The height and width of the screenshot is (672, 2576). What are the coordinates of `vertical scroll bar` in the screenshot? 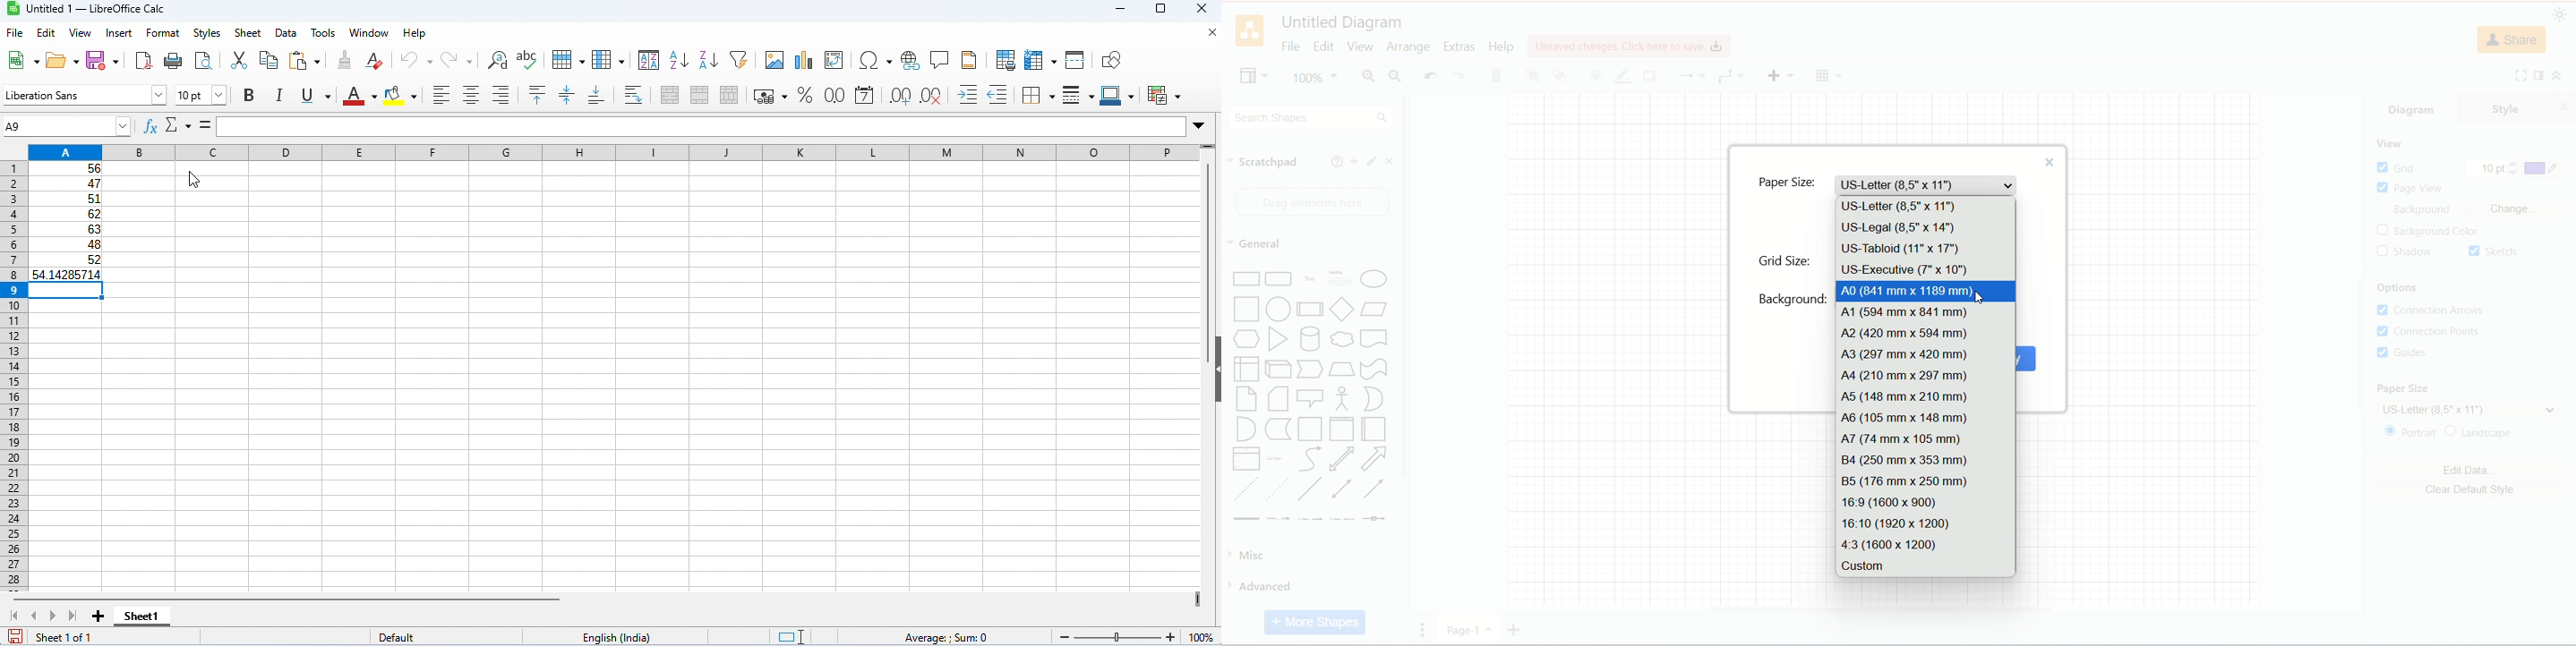 It's located at (2360, 352).